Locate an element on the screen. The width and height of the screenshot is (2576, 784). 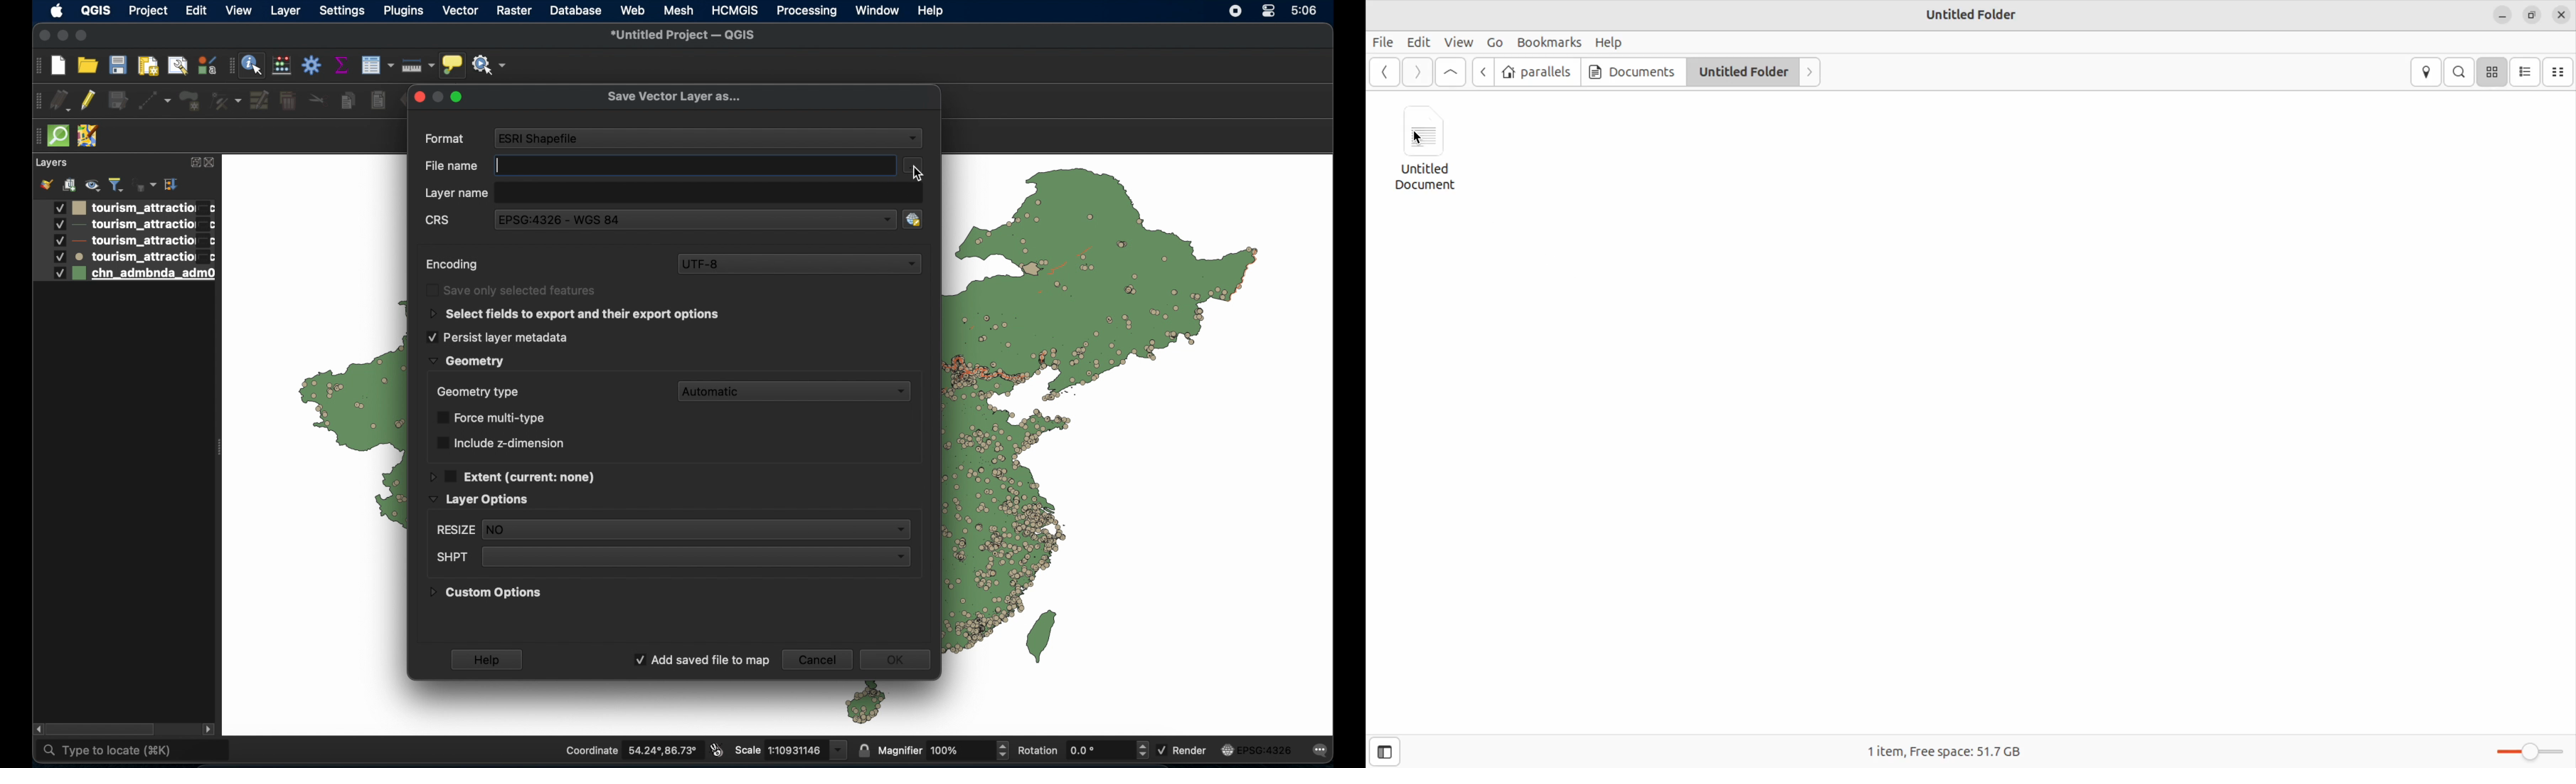
force multi-type is located at coordinates (494, 417).